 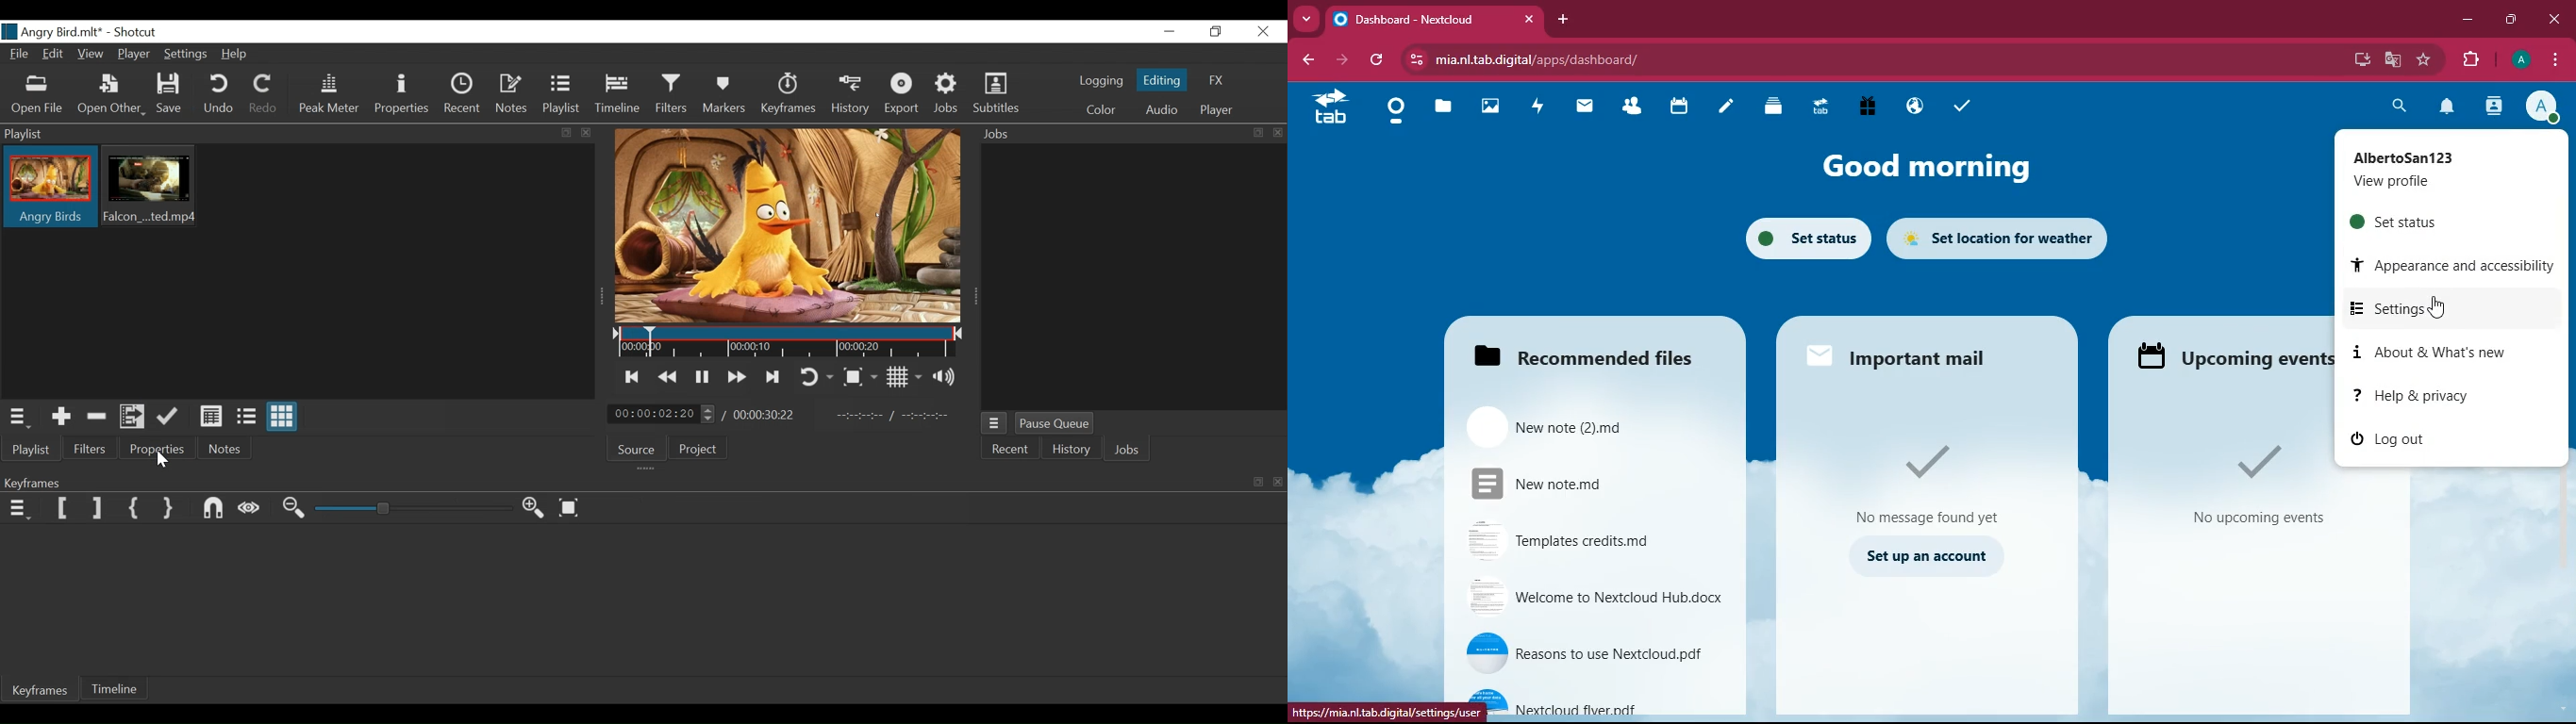 I want to click on Color, so click(x=1101, y=110).